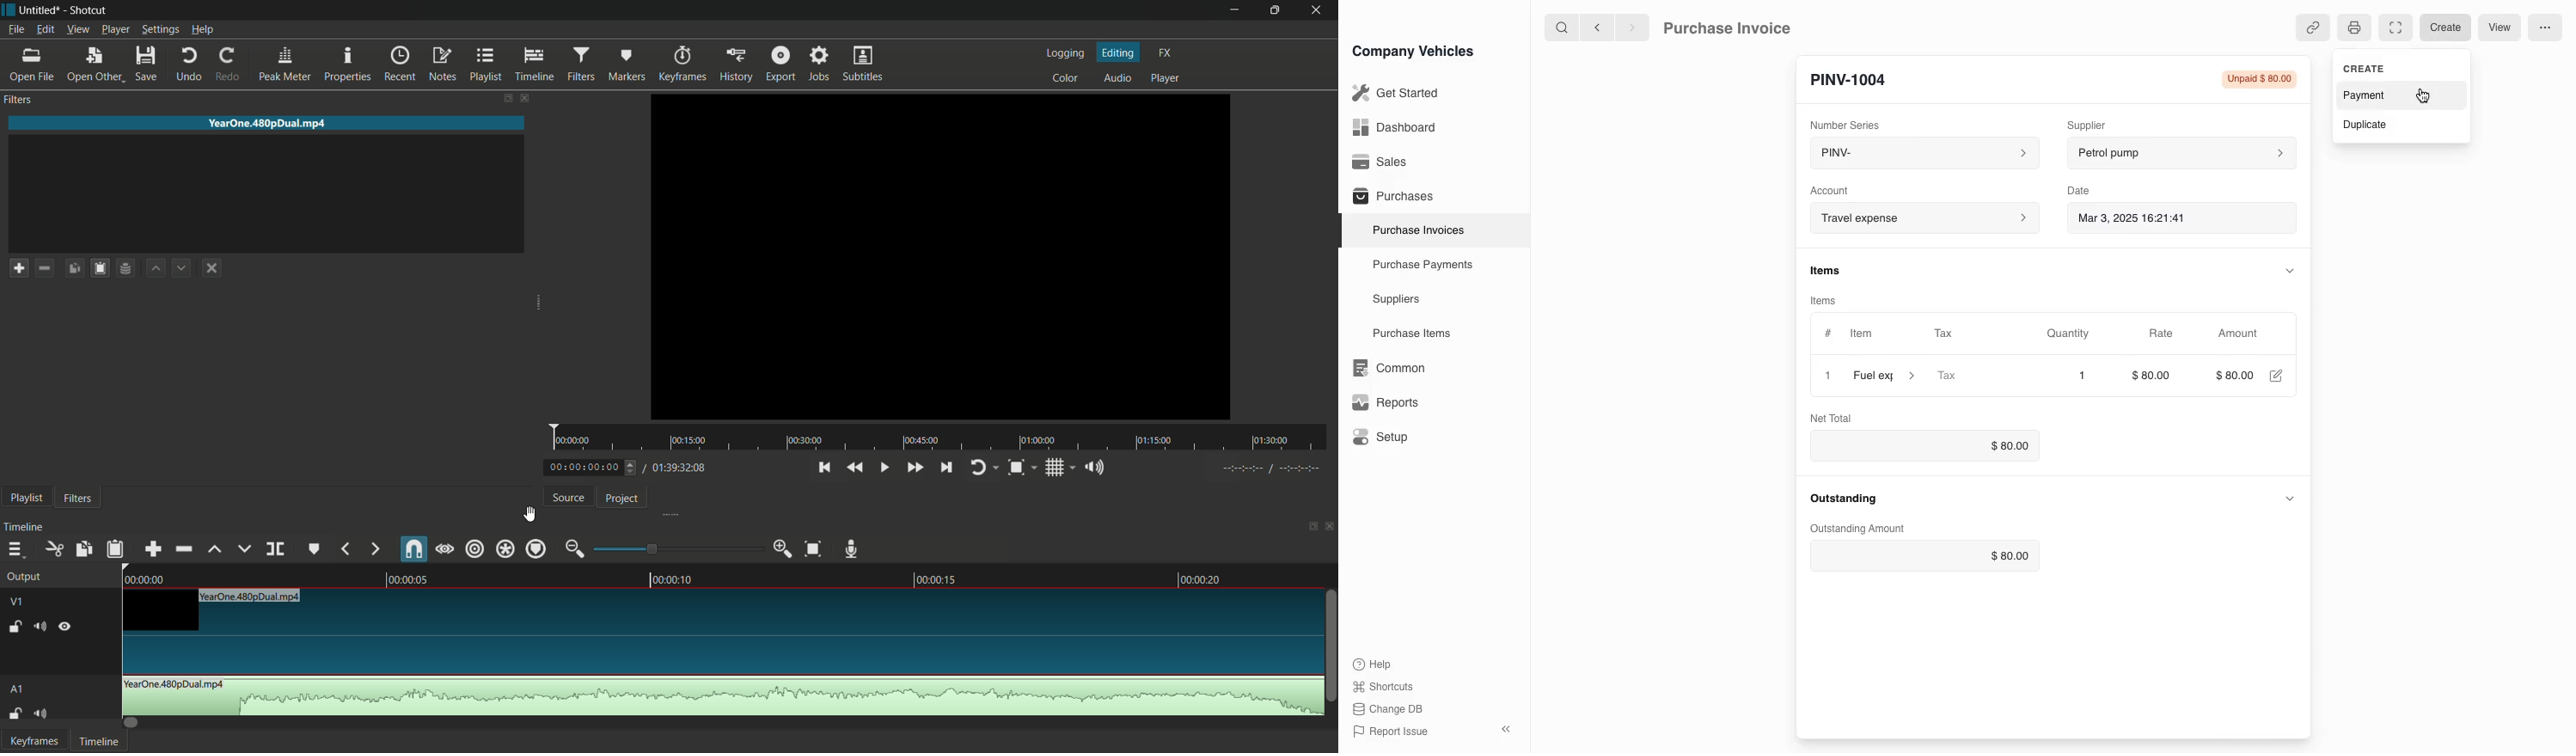 The height and width of the screenshot is (756, 2576). Describe the element at coordinates (1376, 664) in the screenshot. I see `Help` at that location.